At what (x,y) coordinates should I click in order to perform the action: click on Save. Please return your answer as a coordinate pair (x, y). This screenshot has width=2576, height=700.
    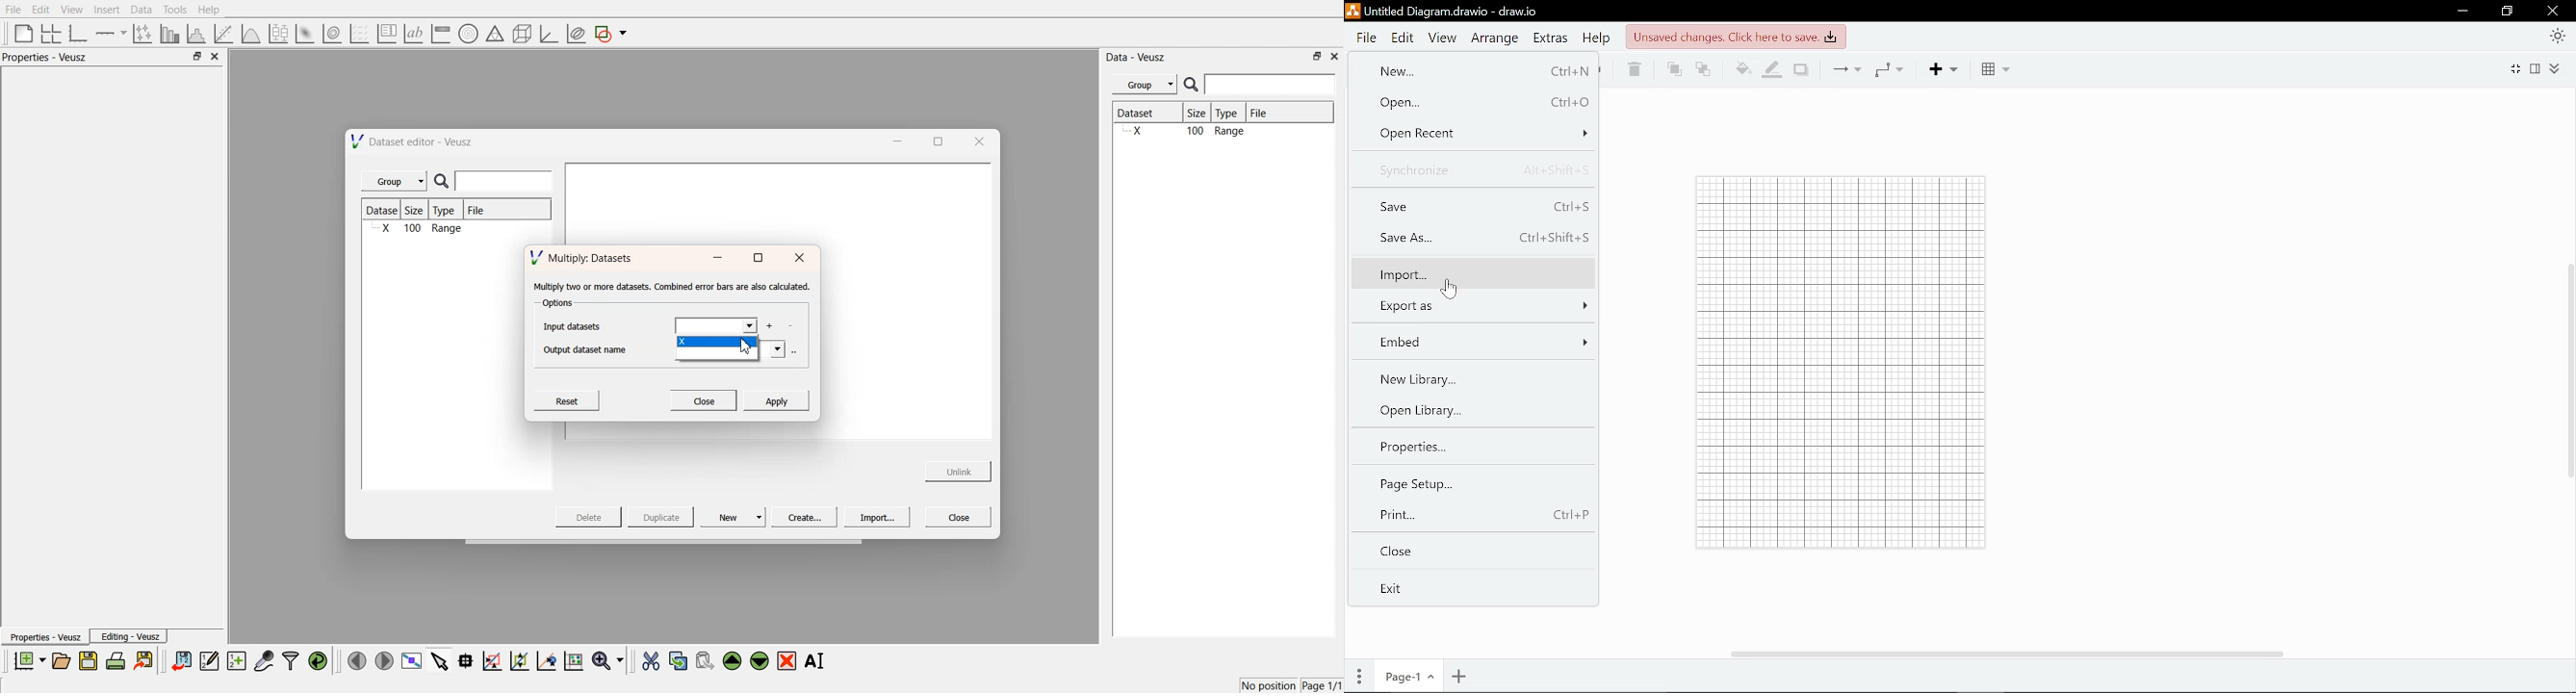
    Looking at the image, I should click on (1476, 207).